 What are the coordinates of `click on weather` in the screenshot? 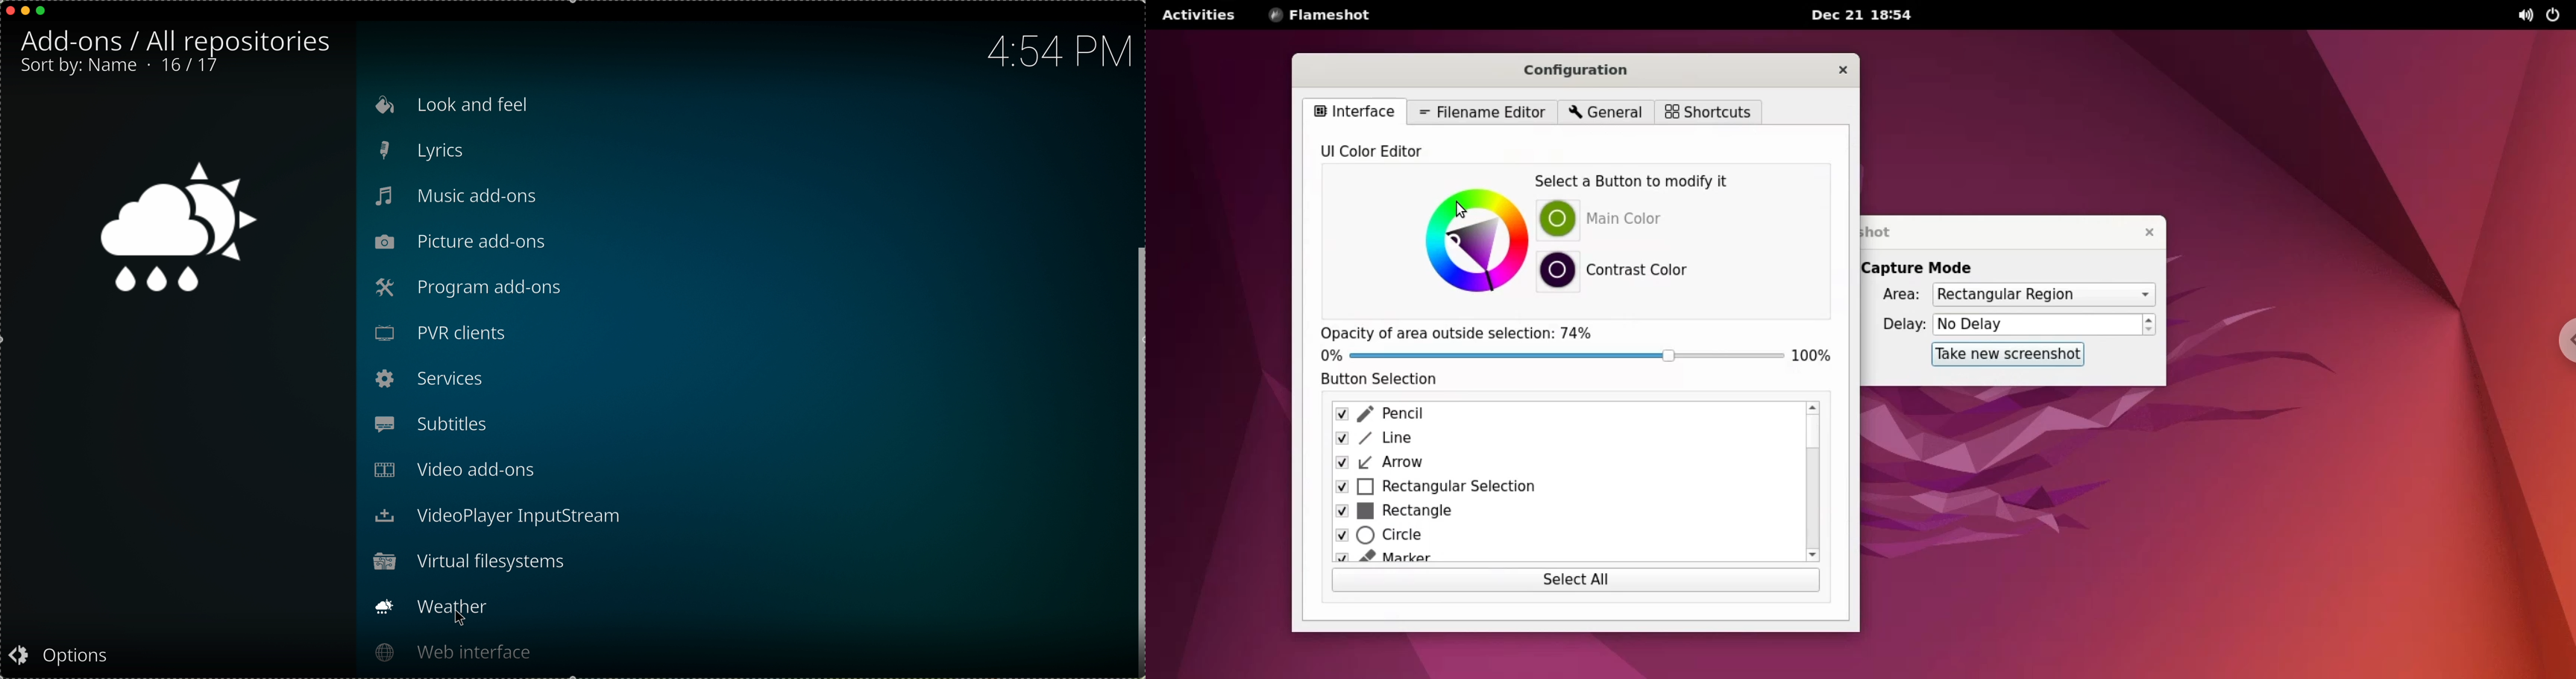 It's located at (435, 610).